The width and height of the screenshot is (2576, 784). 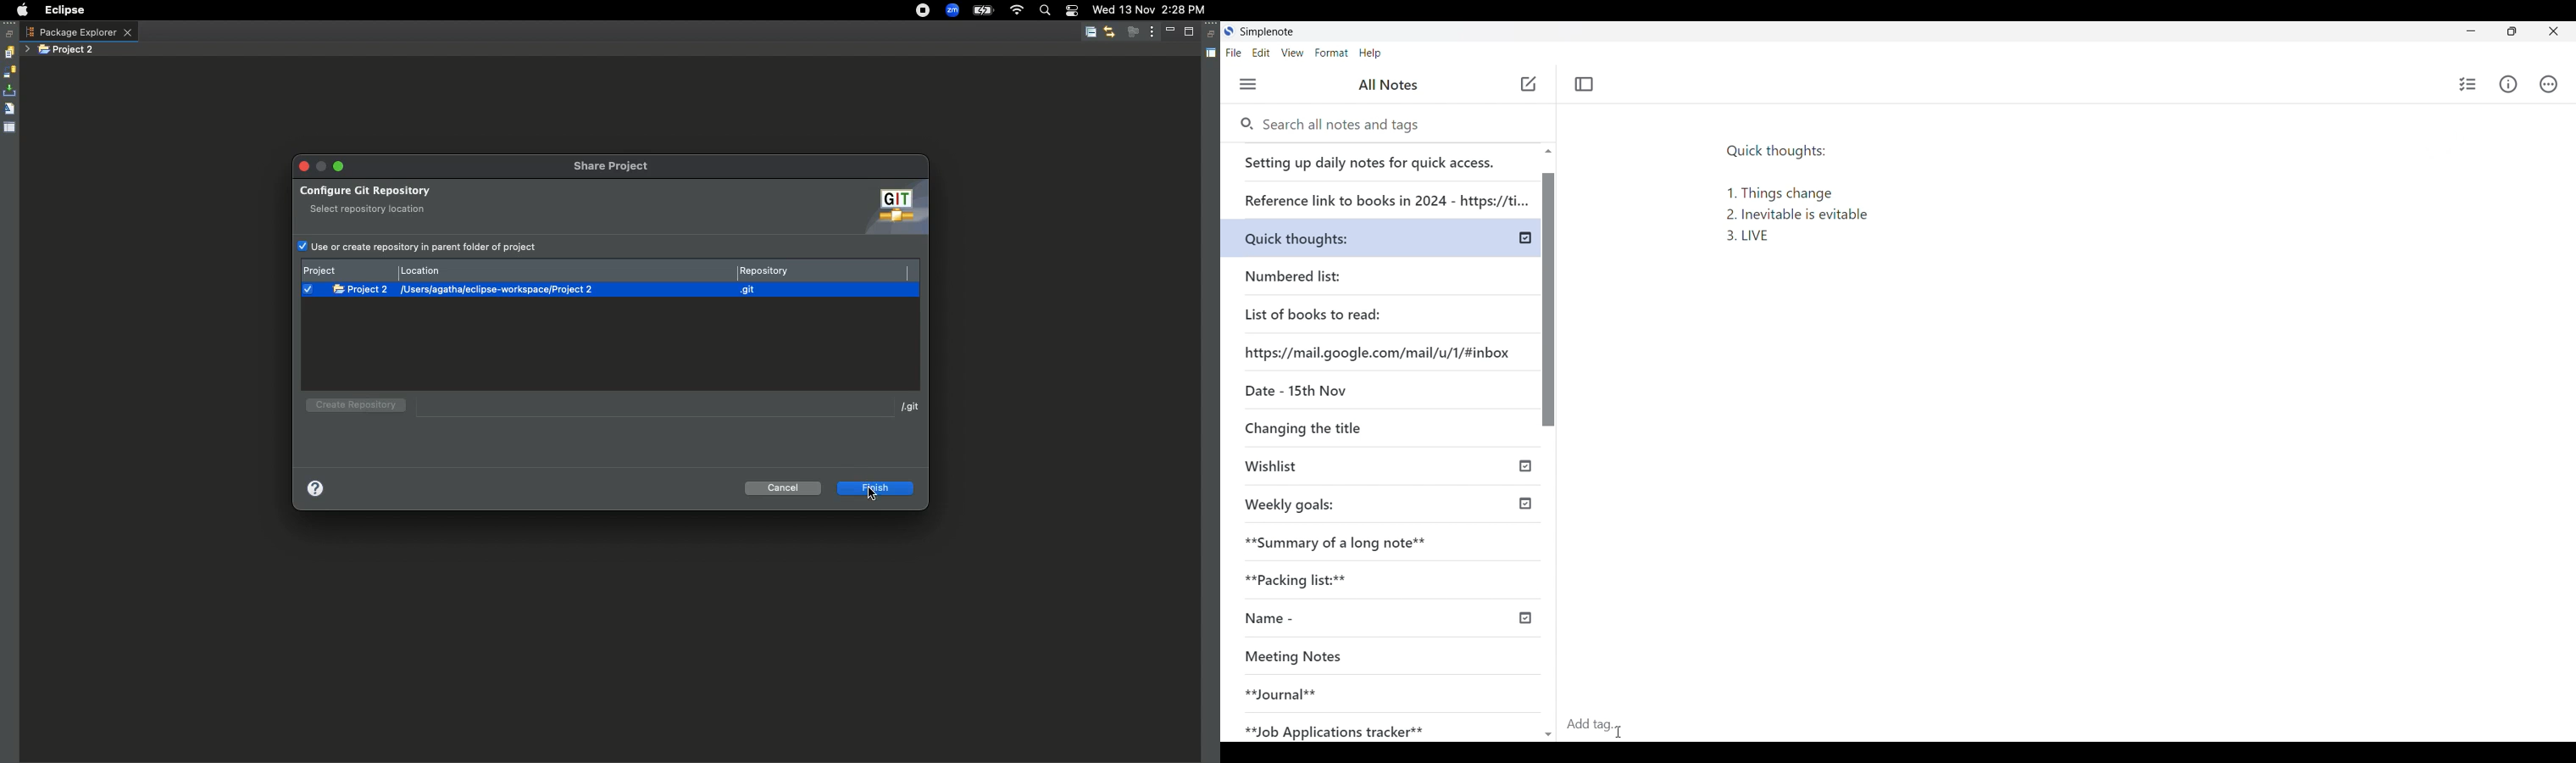 I want to click on Date, so click(x=1293, y=389).